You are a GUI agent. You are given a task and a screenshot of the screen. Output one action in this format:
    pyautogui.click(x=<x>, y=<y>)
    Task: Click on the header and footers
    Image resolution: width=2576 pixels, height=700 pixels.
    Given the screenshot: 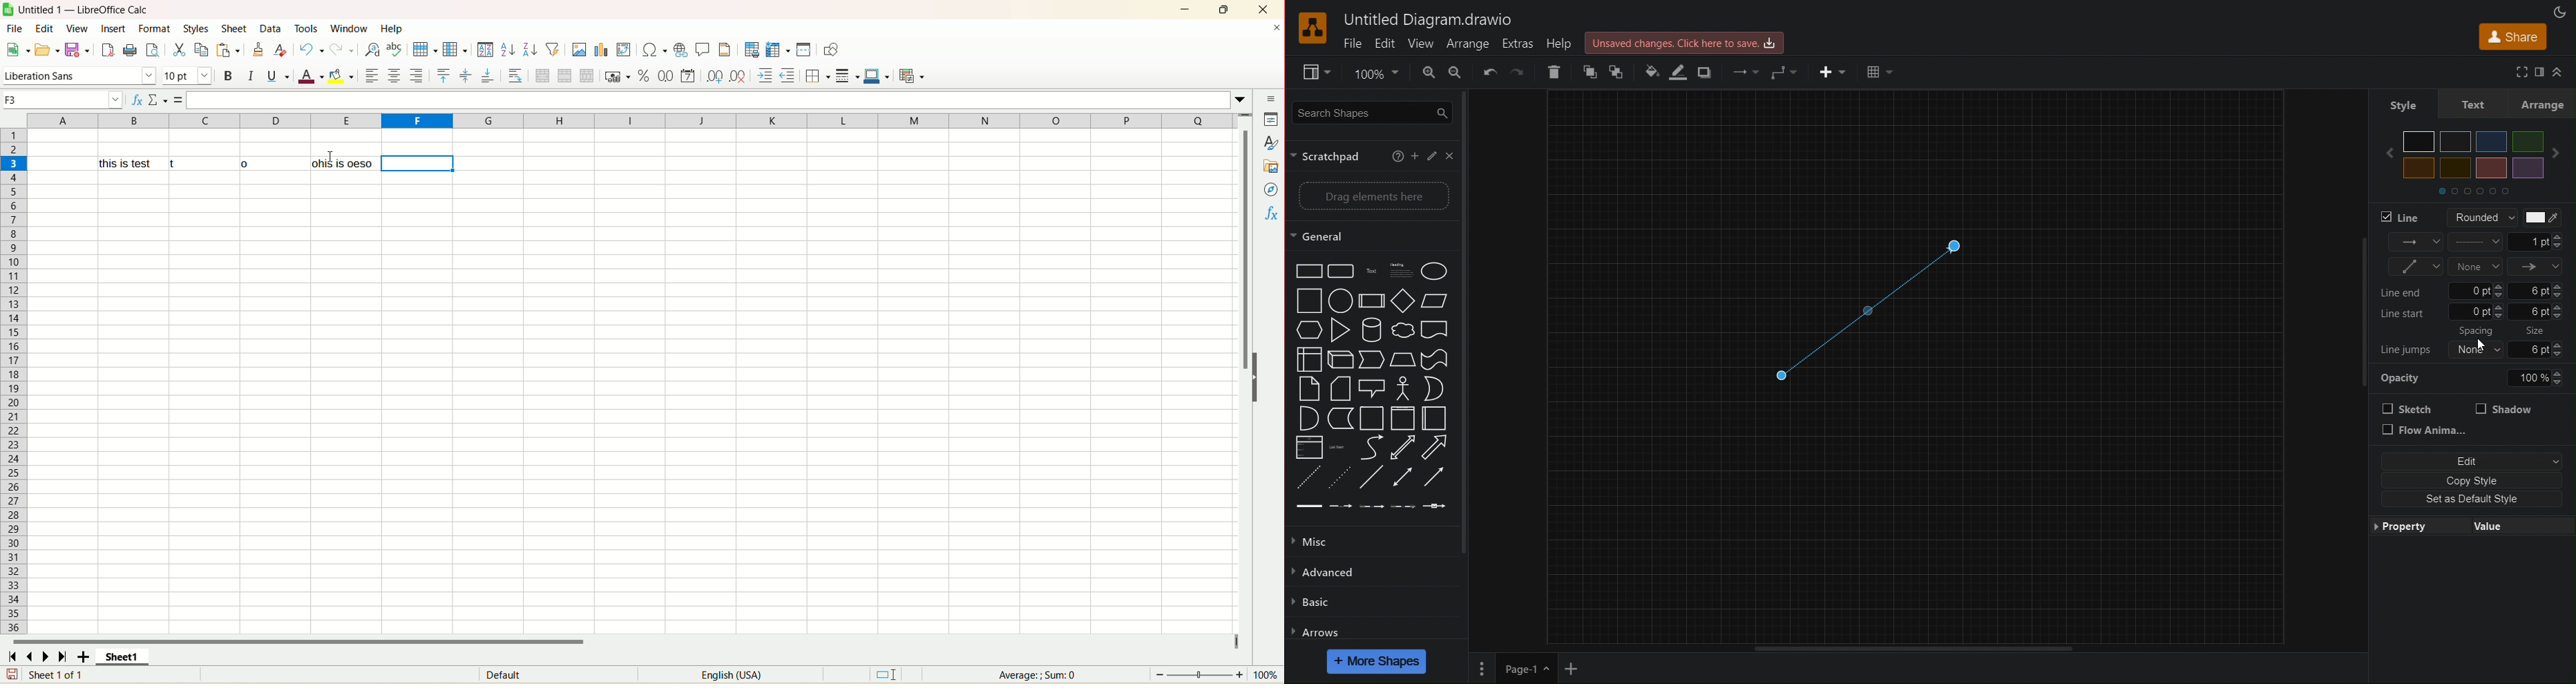 What is the action you would take?
    pyautogui.click(x=725, y=50)
    